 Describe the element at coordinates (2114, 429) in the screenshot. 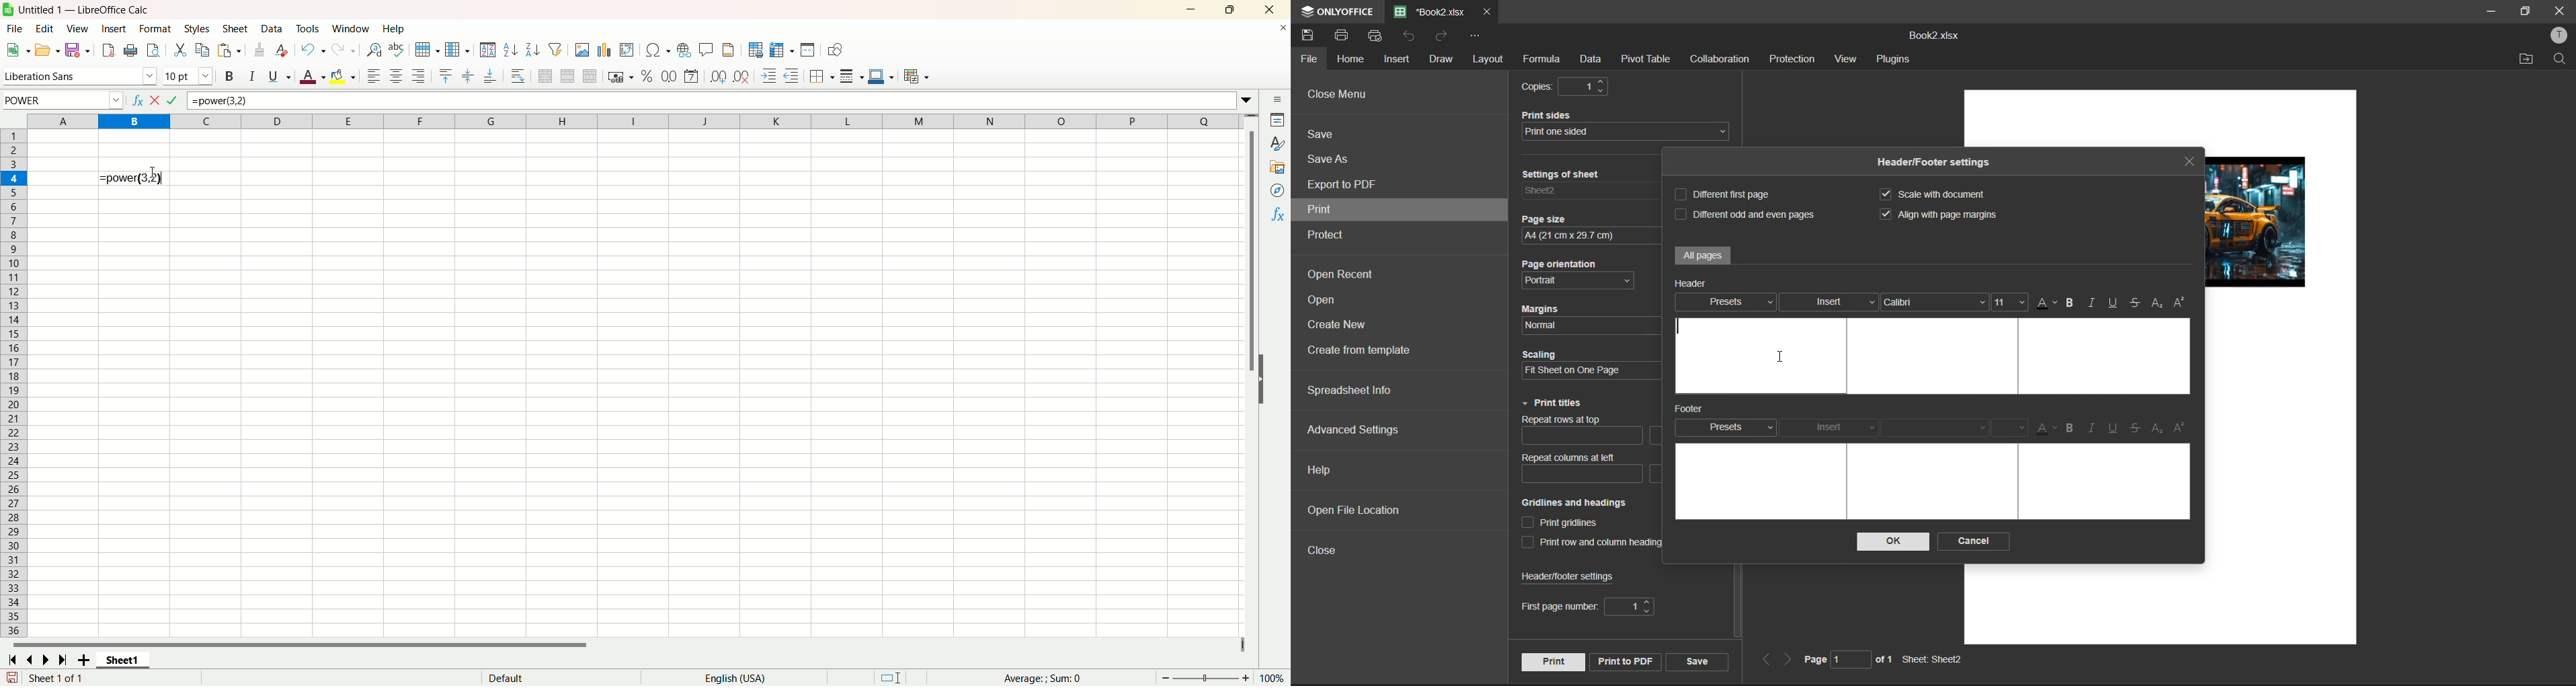

I see `underline` at that location.